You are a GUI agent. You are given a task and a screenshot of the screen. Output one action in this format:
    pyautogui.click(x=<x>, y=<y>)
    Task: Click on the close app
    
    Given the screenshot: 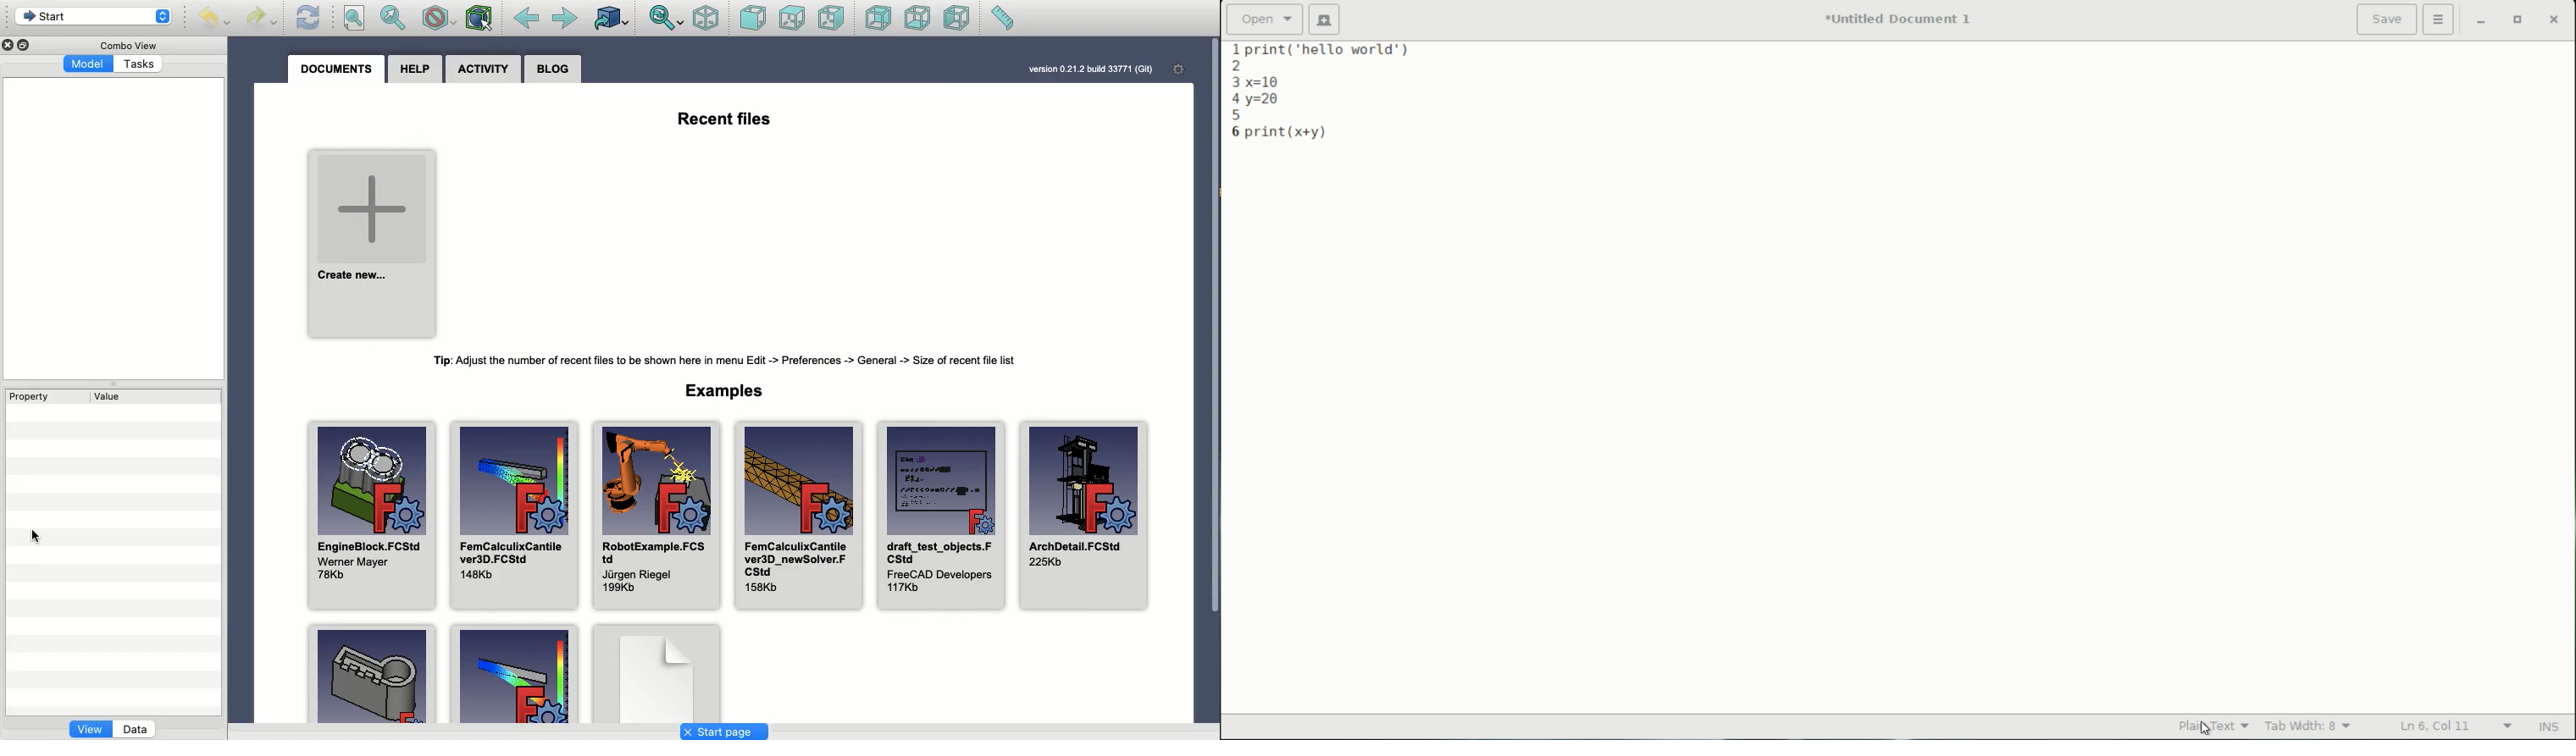 What is the action you would take?
    pyautogui.click(x=2556, y=22)
    